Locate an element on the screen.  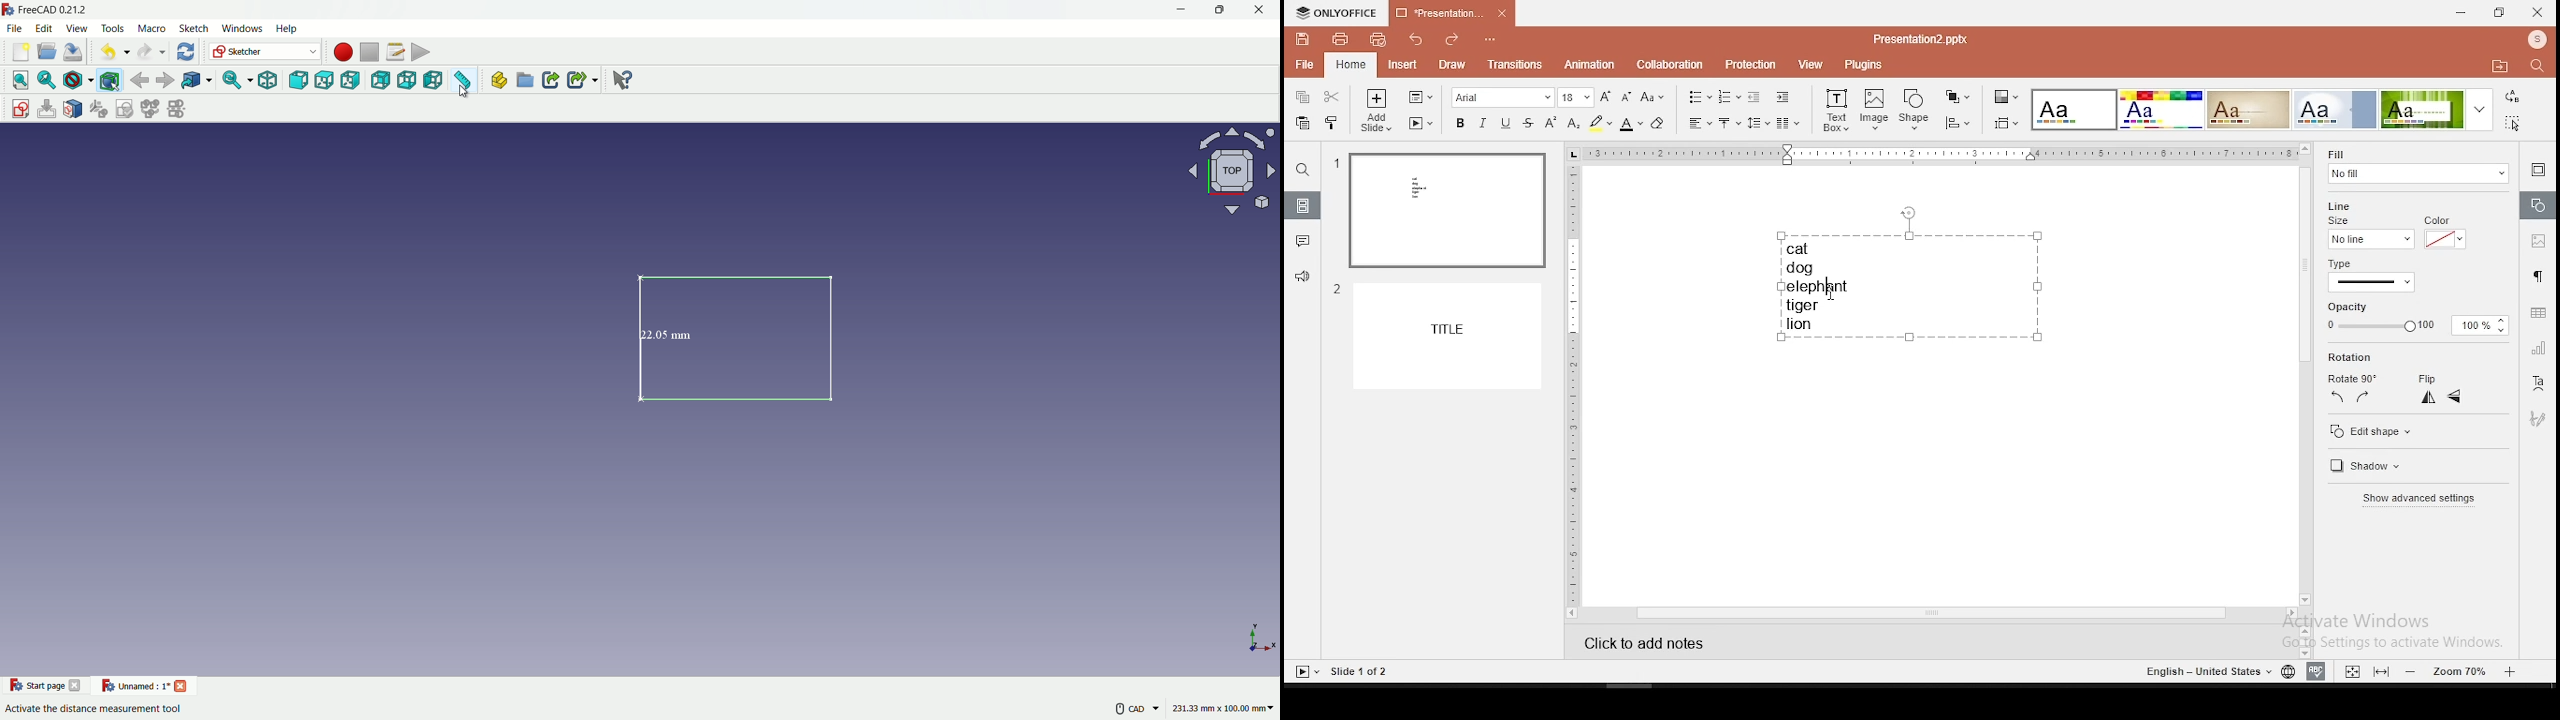
redo is located at coordinates (149, 52).